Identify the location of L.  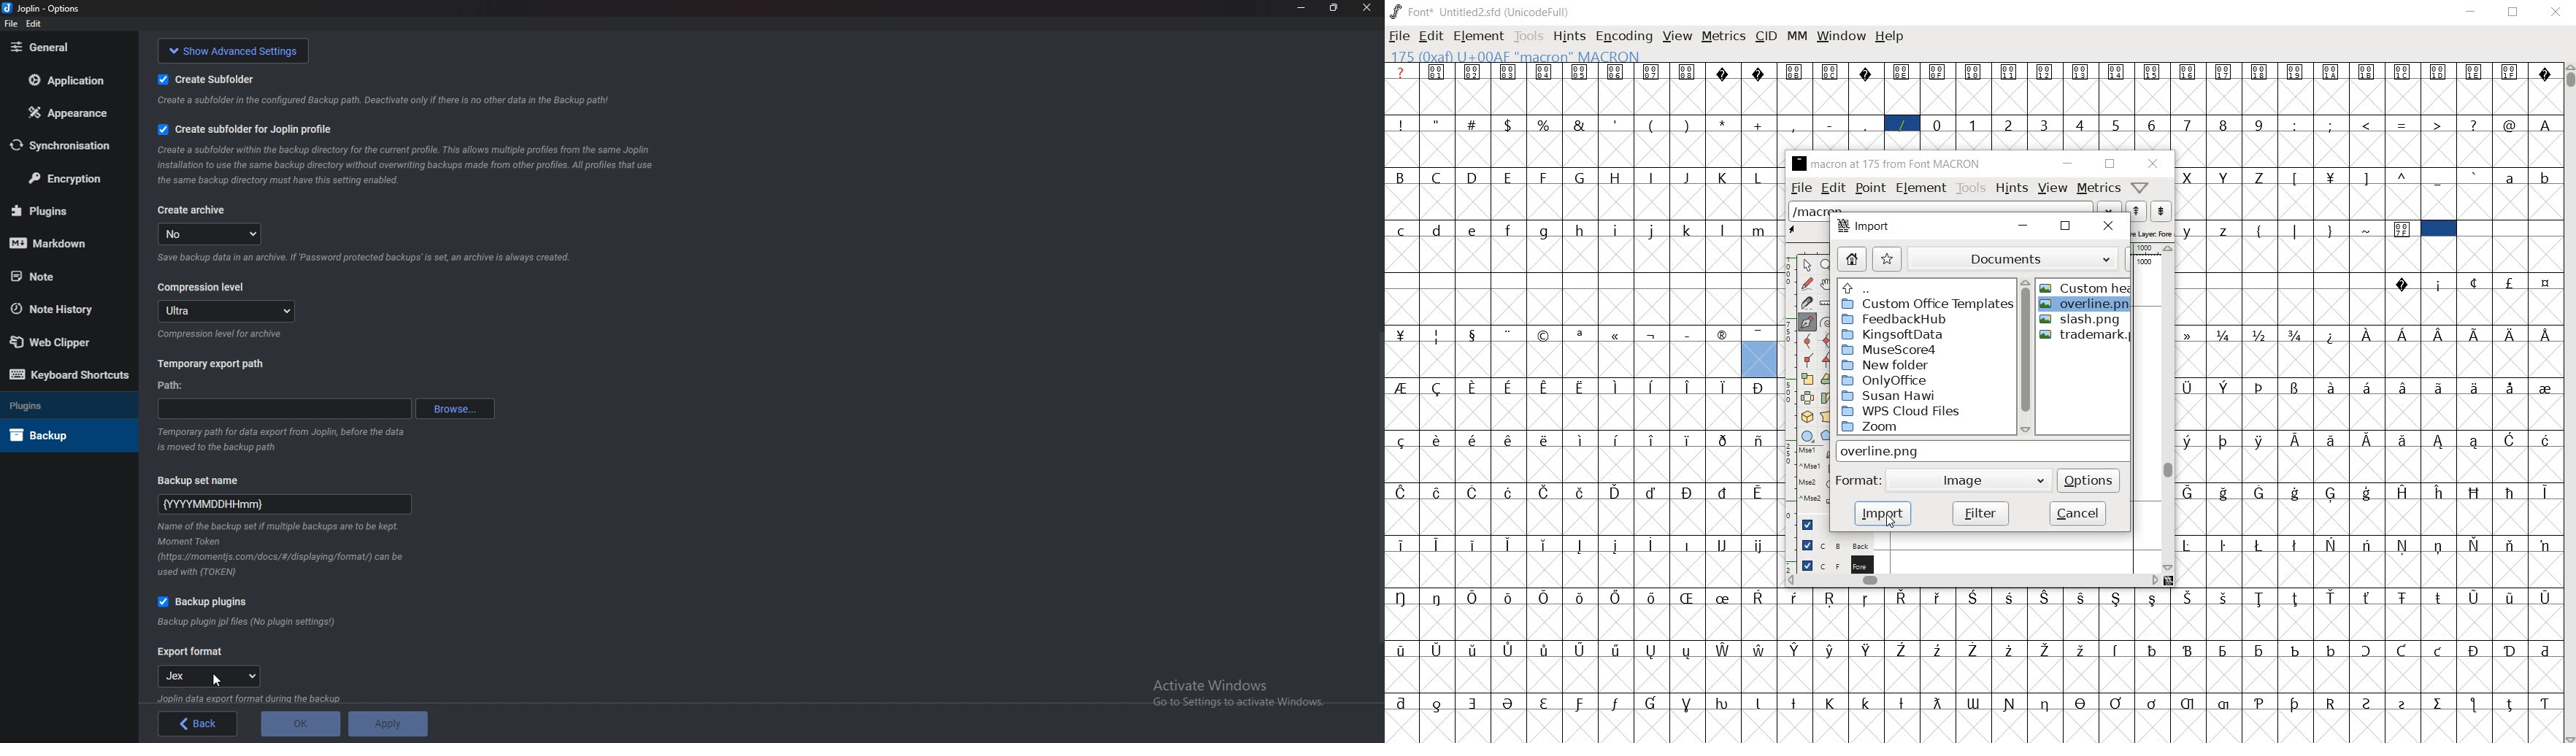
(1761, 176).